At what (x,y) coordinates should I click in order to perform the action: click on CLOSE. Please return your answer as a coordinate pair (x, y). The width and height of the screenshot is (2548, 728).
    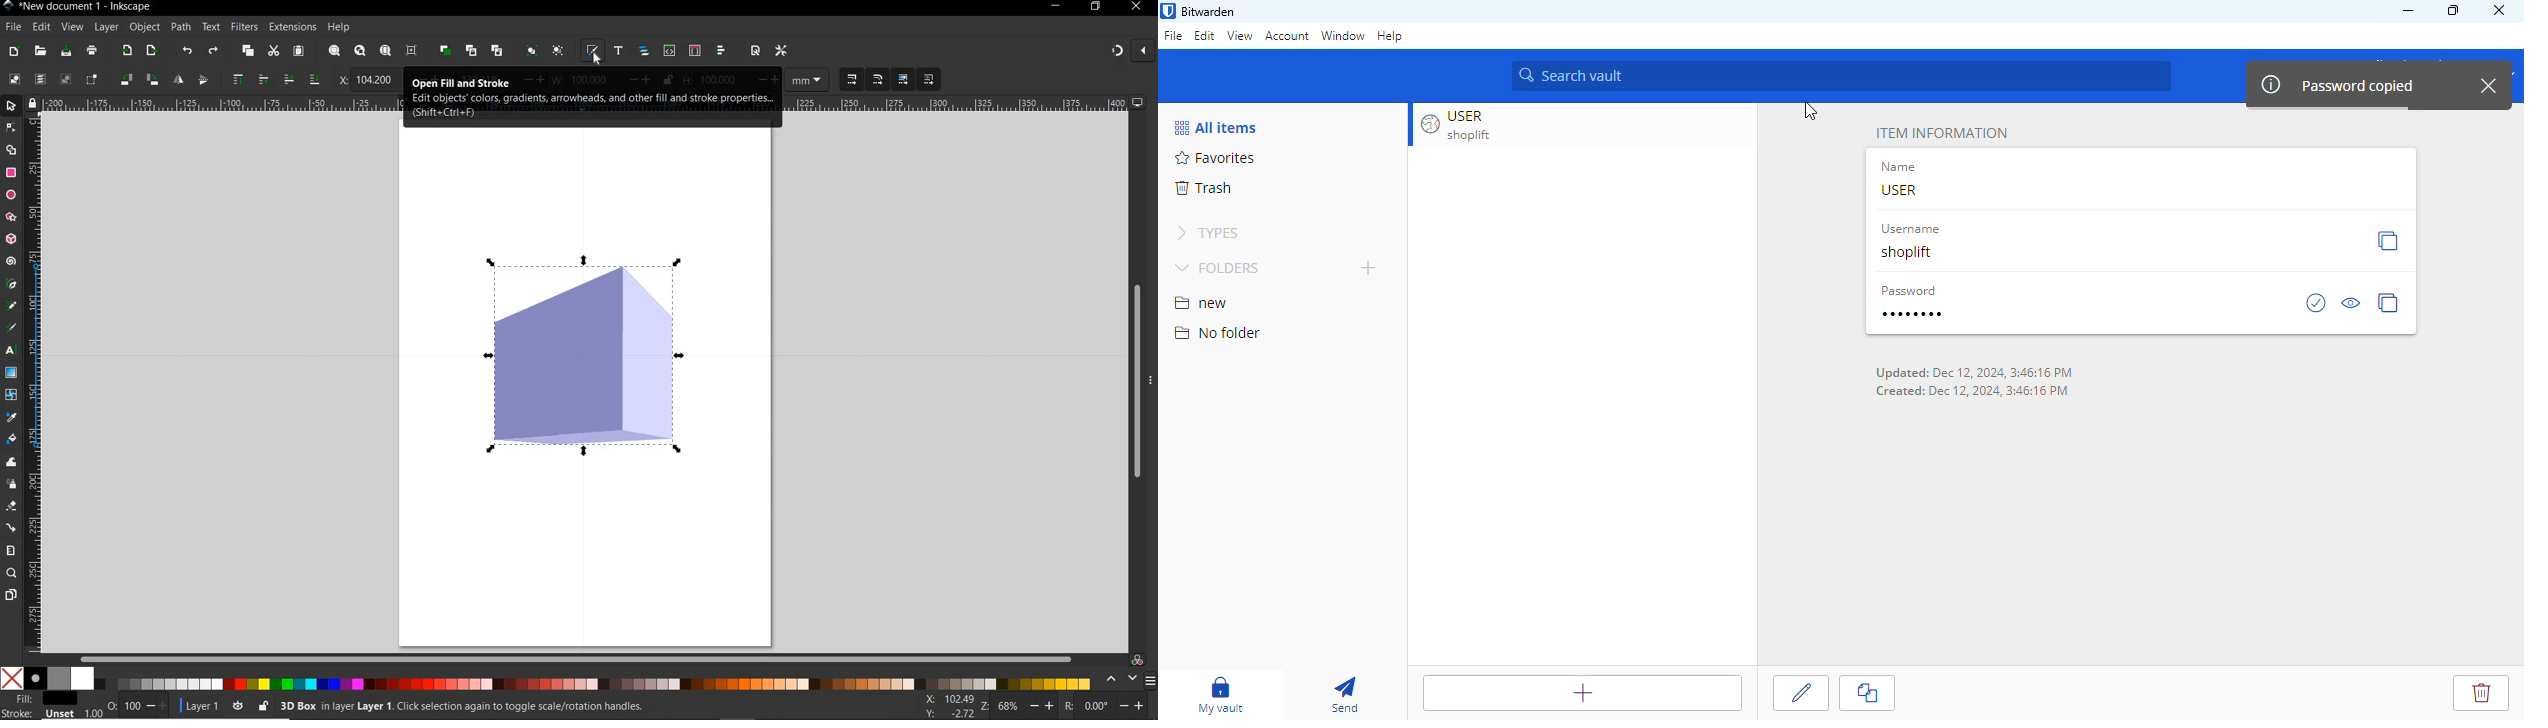
    Looking at the image, I should click on (1135, 10).